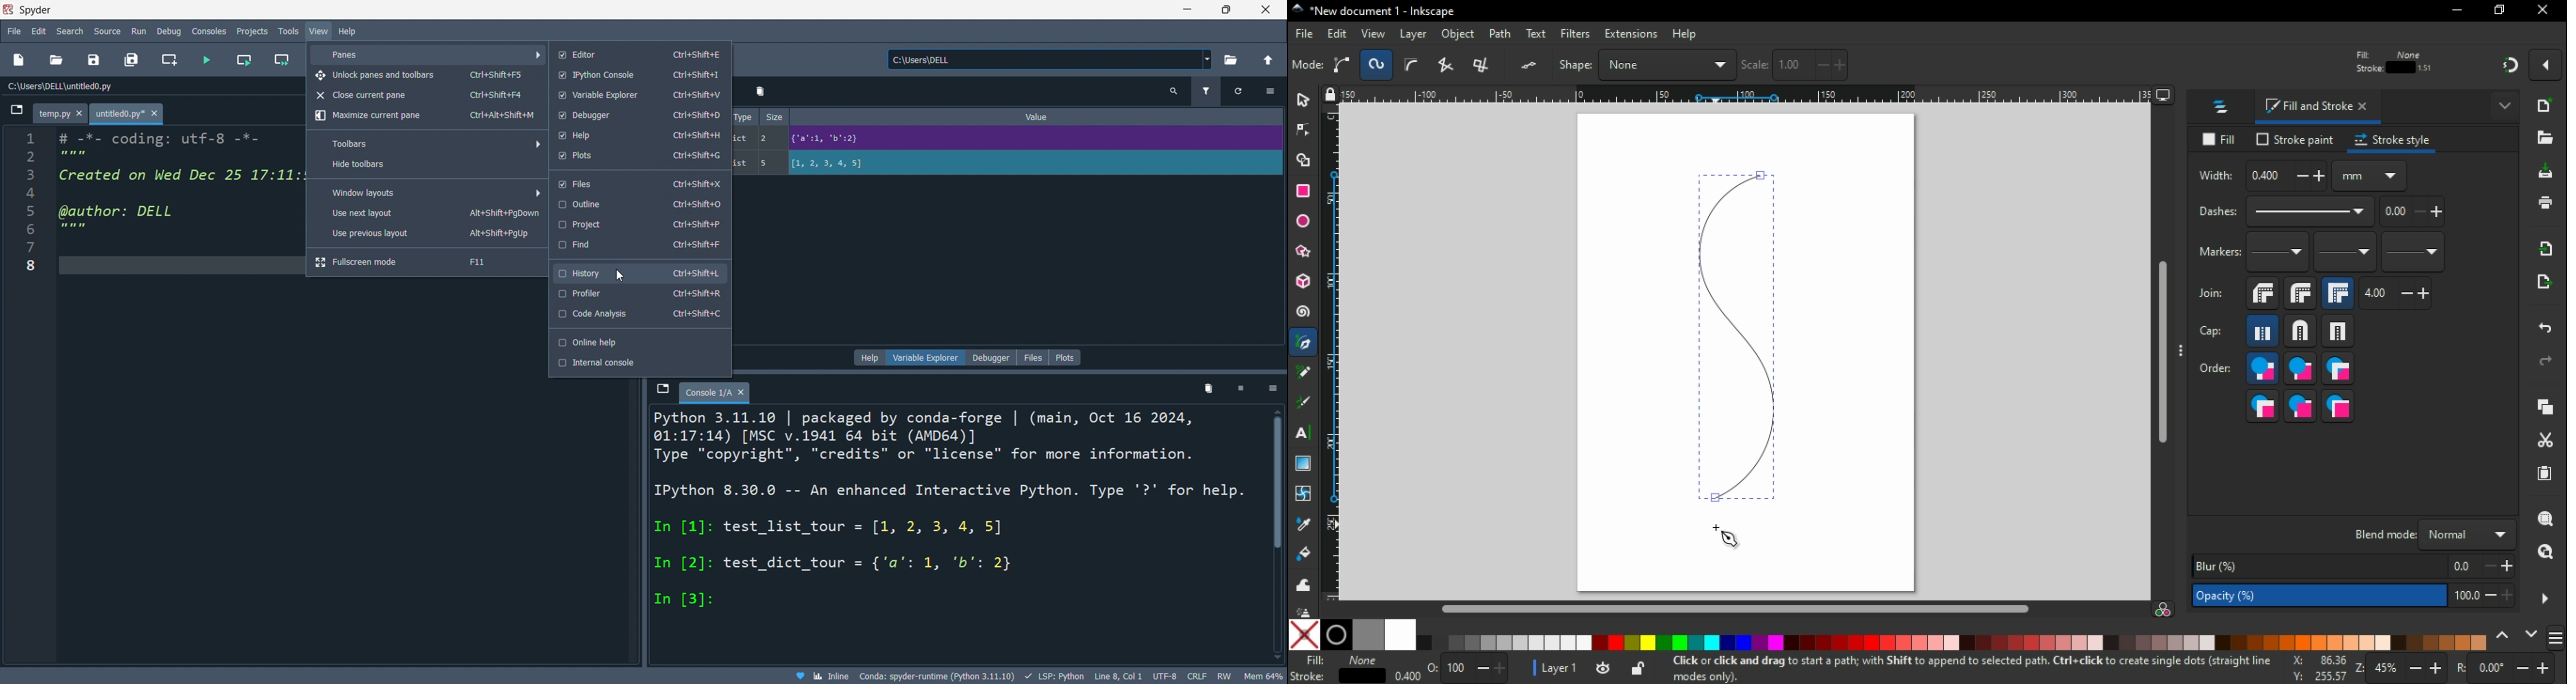 The height and width of the screenshot is (700, 2576). What do you see at coordinates (107, 30) in the screenshot?
I see `source` at bounding box center [107, 30].